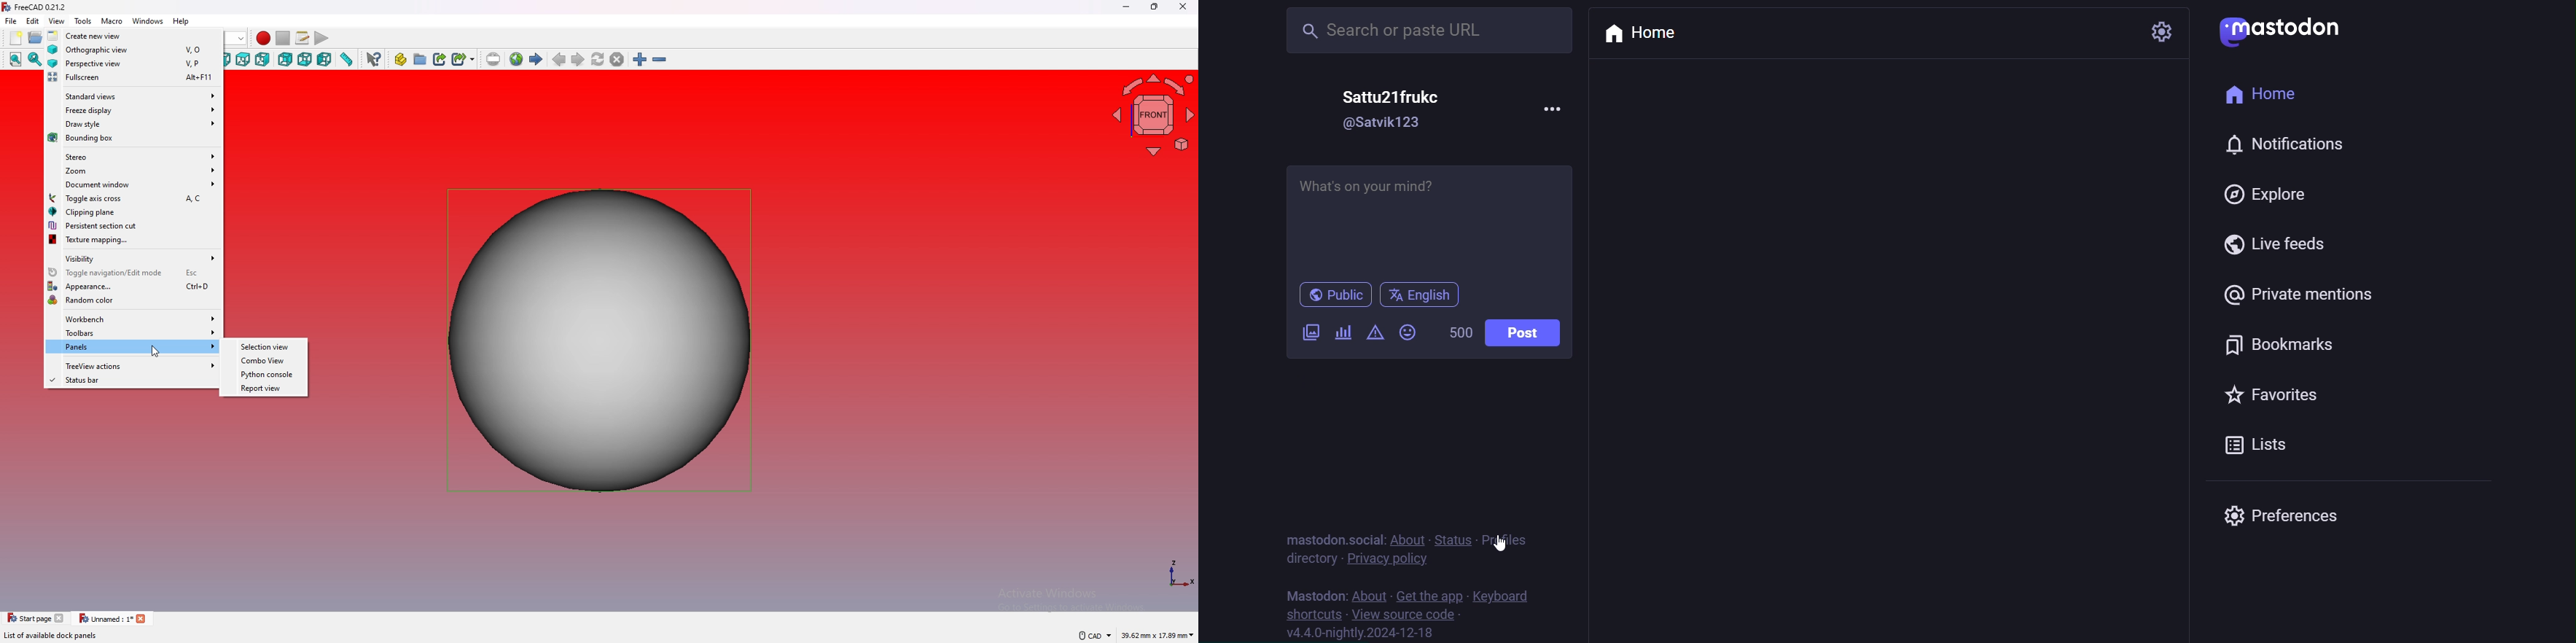 This screenshot has width=2576, height=644. Describe the element at coordinates (11, 21) in the screenshot. I see `file` at that location.